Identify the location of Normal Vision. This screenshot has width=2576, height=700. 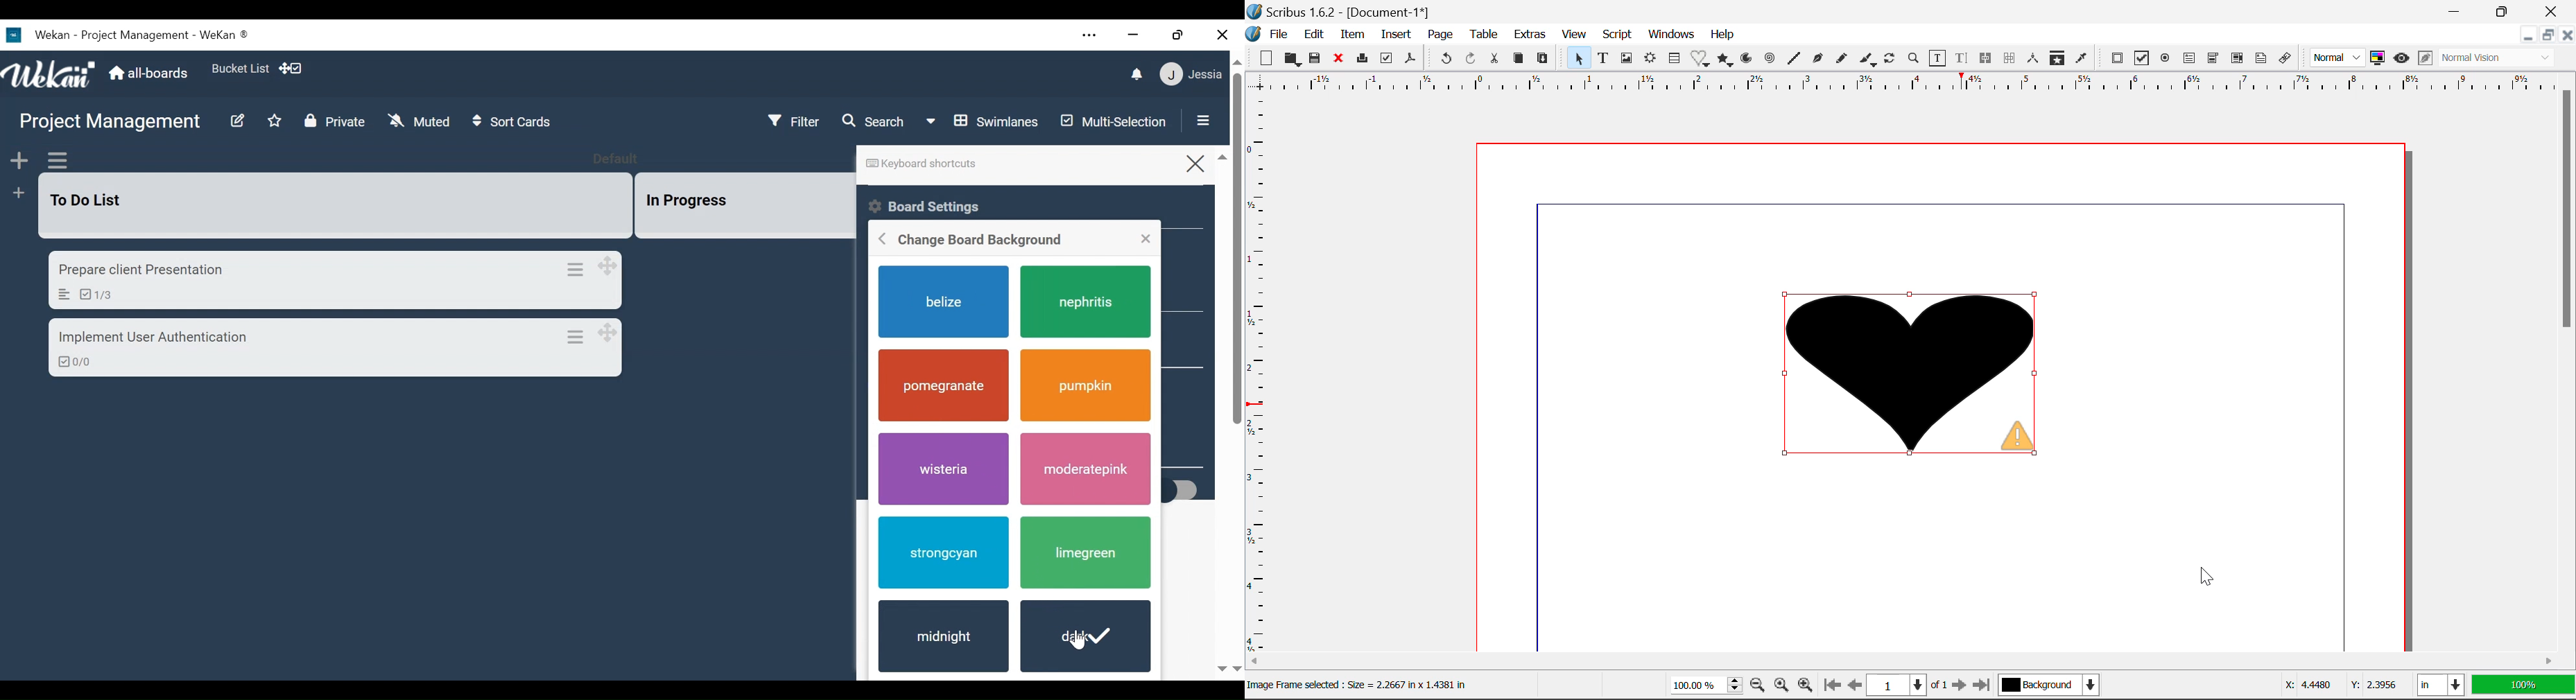
(2498, 59).